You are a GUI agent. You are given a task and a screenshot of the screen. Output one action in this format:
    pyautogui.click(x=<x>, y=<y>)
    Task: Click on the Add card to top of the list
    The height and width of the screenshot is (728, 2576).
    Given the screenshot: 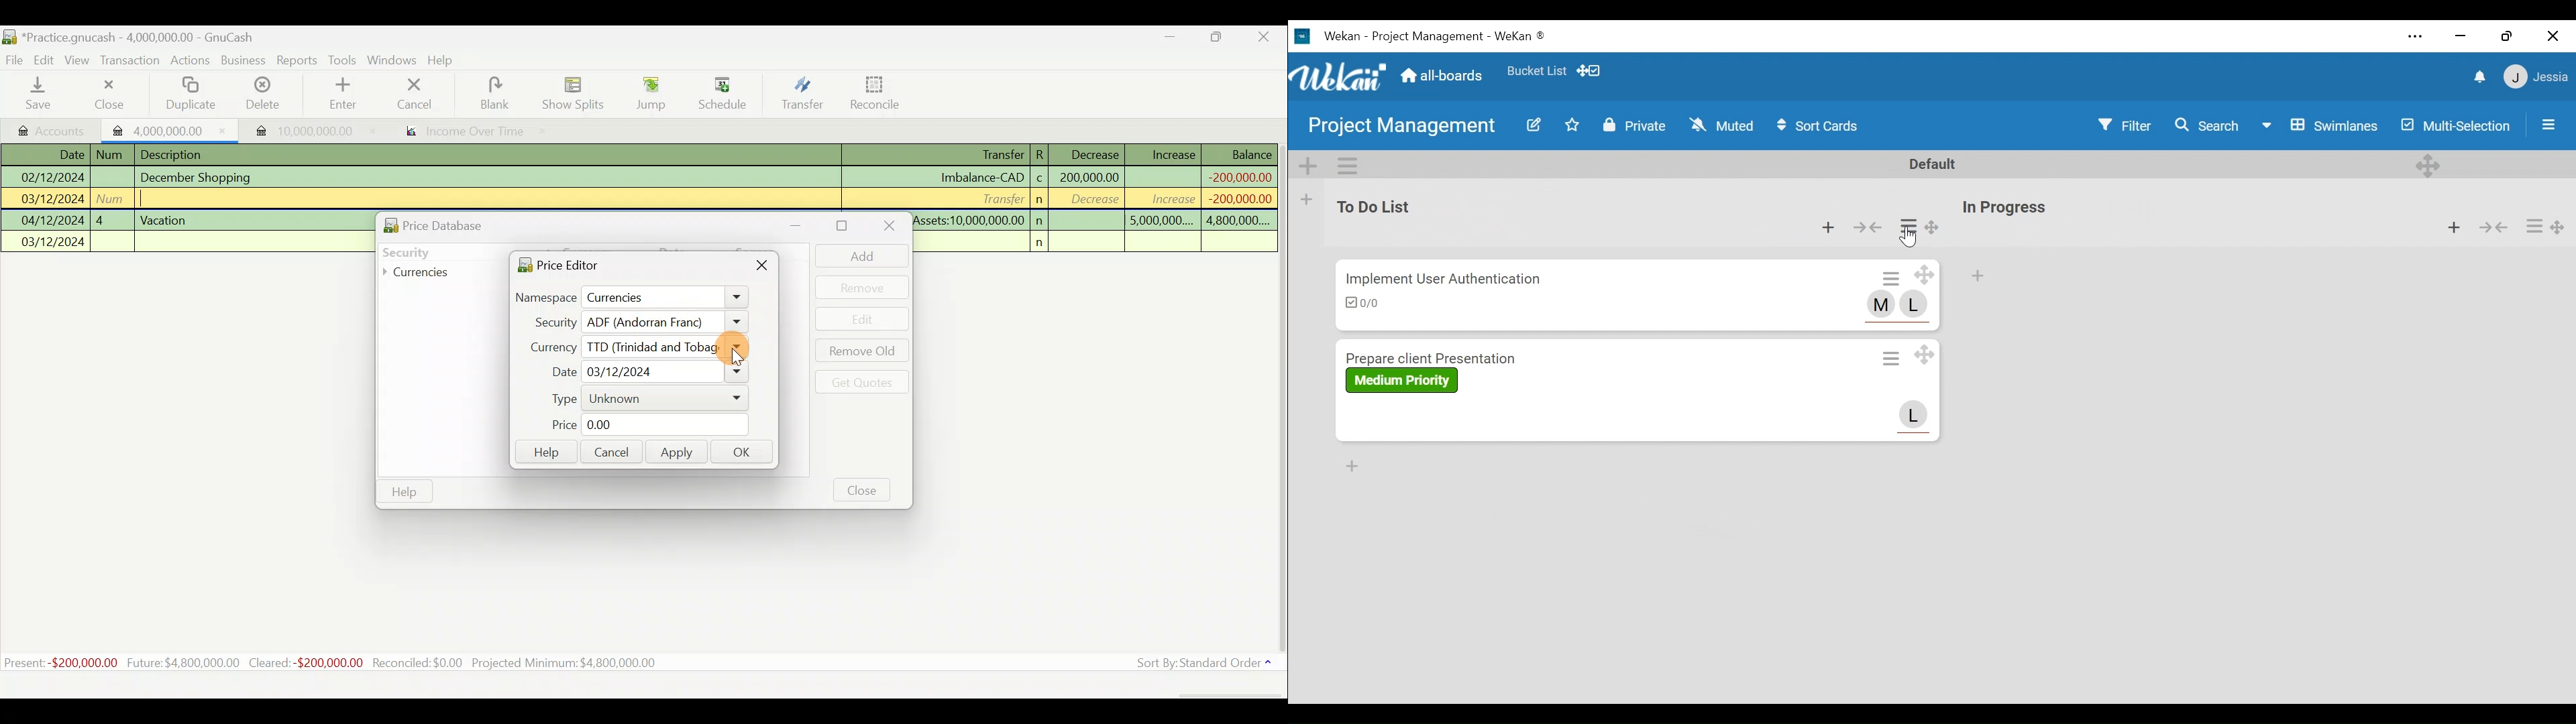 What is the action you would take?
    pyautogui.click(x=1978, y=276)
    